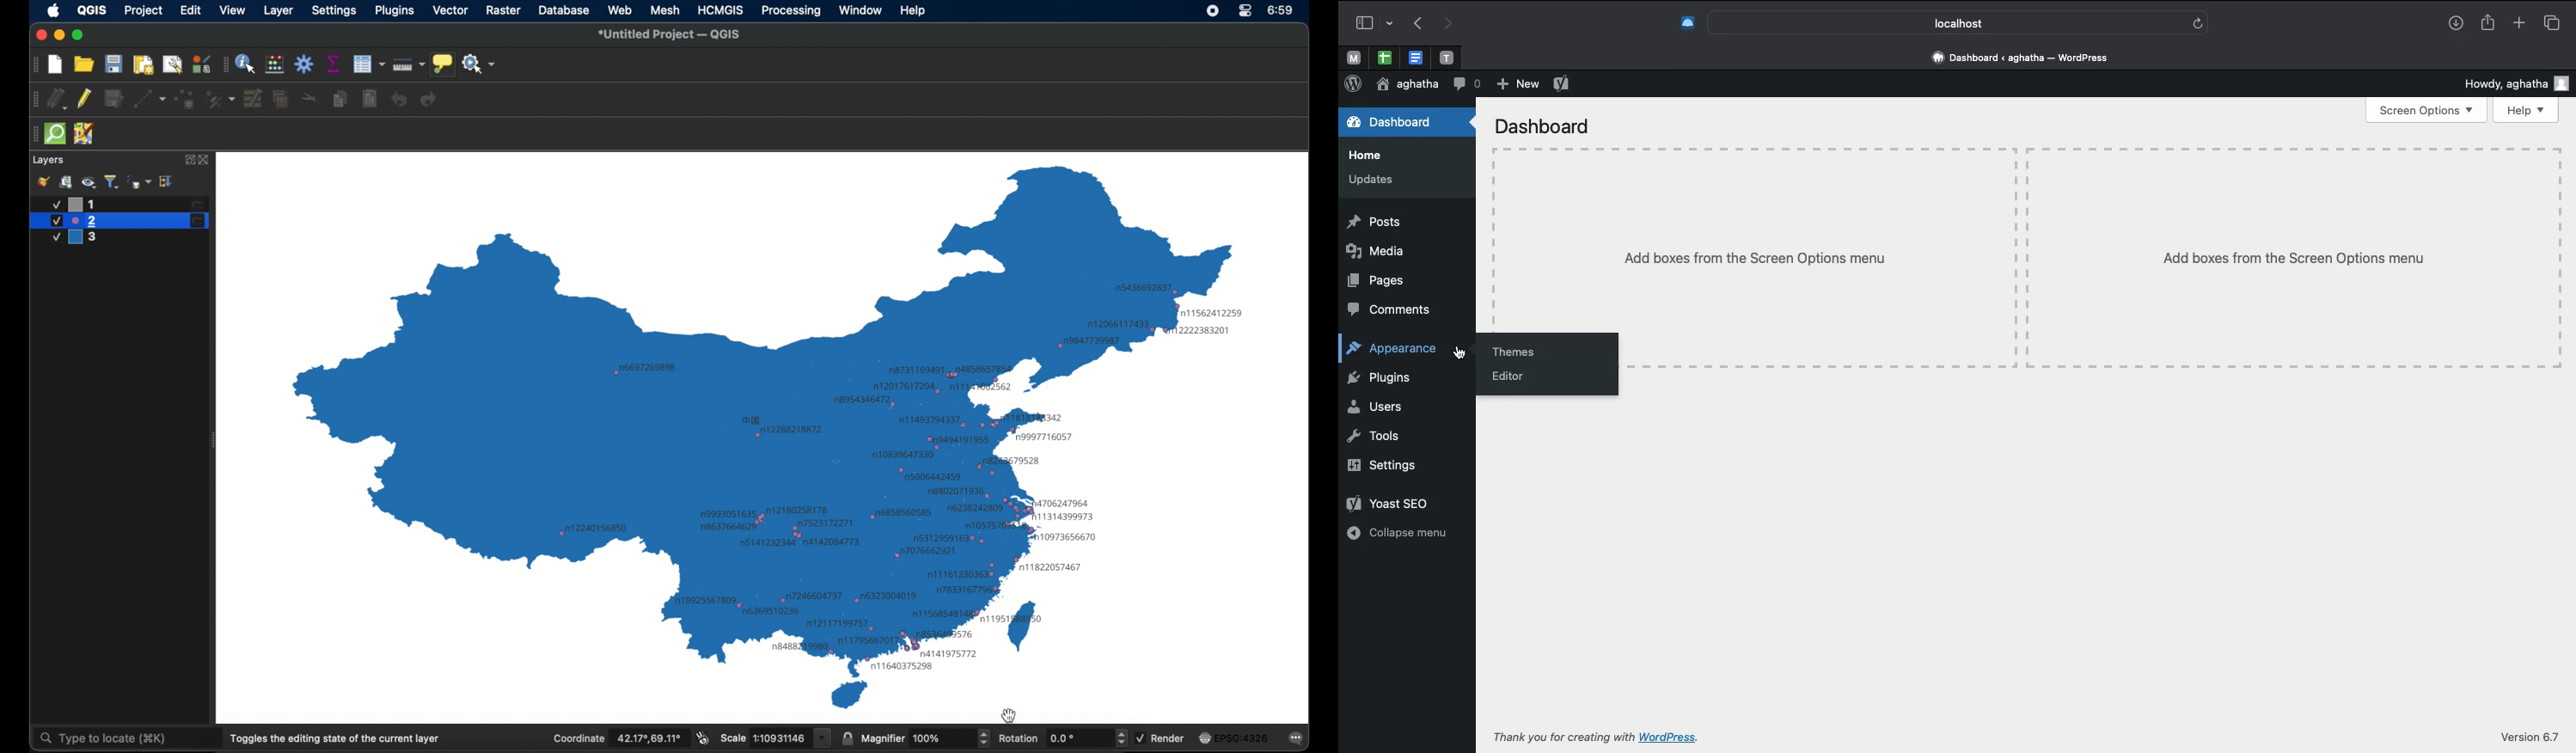 This screenshot has width=2576, height=756. What do you see at coordinates (2456, 25) in the screenshot?
I see `Downlaods` at bounding box center [2456, 25].